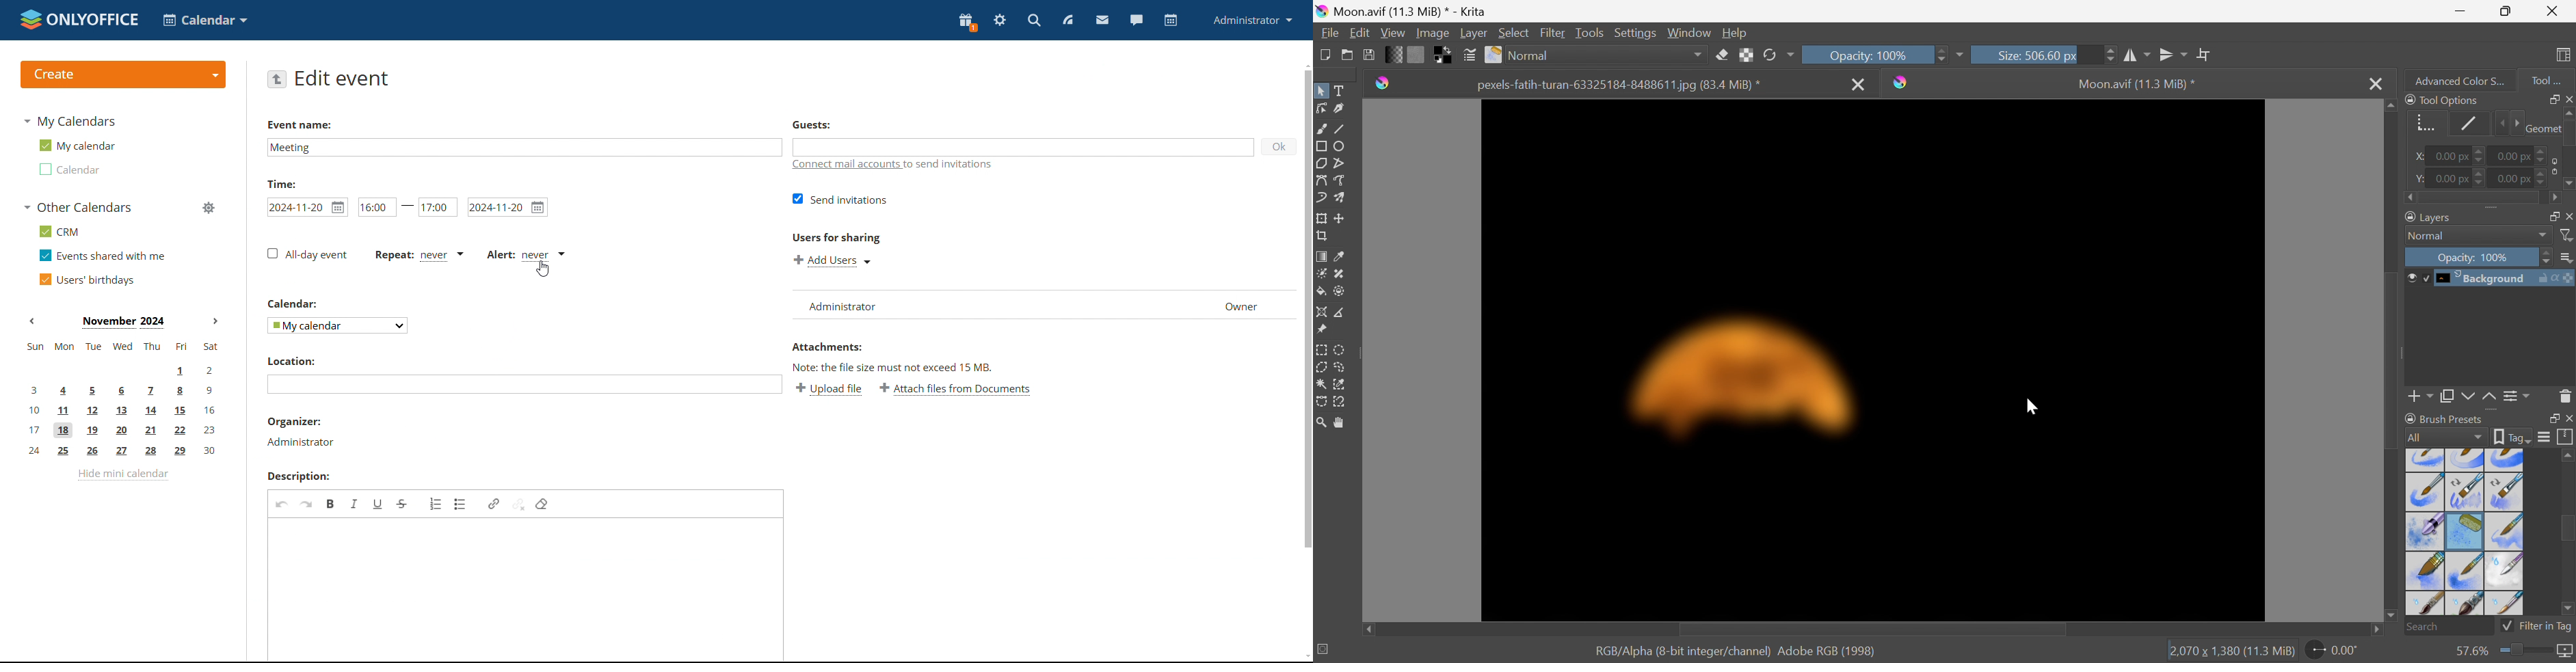 The height and width of the screenshot is (672, 2576). What do you see at coordinates (1554, 33) in the screenshot?
I see `Filter` at bounding box center [1554, 33].